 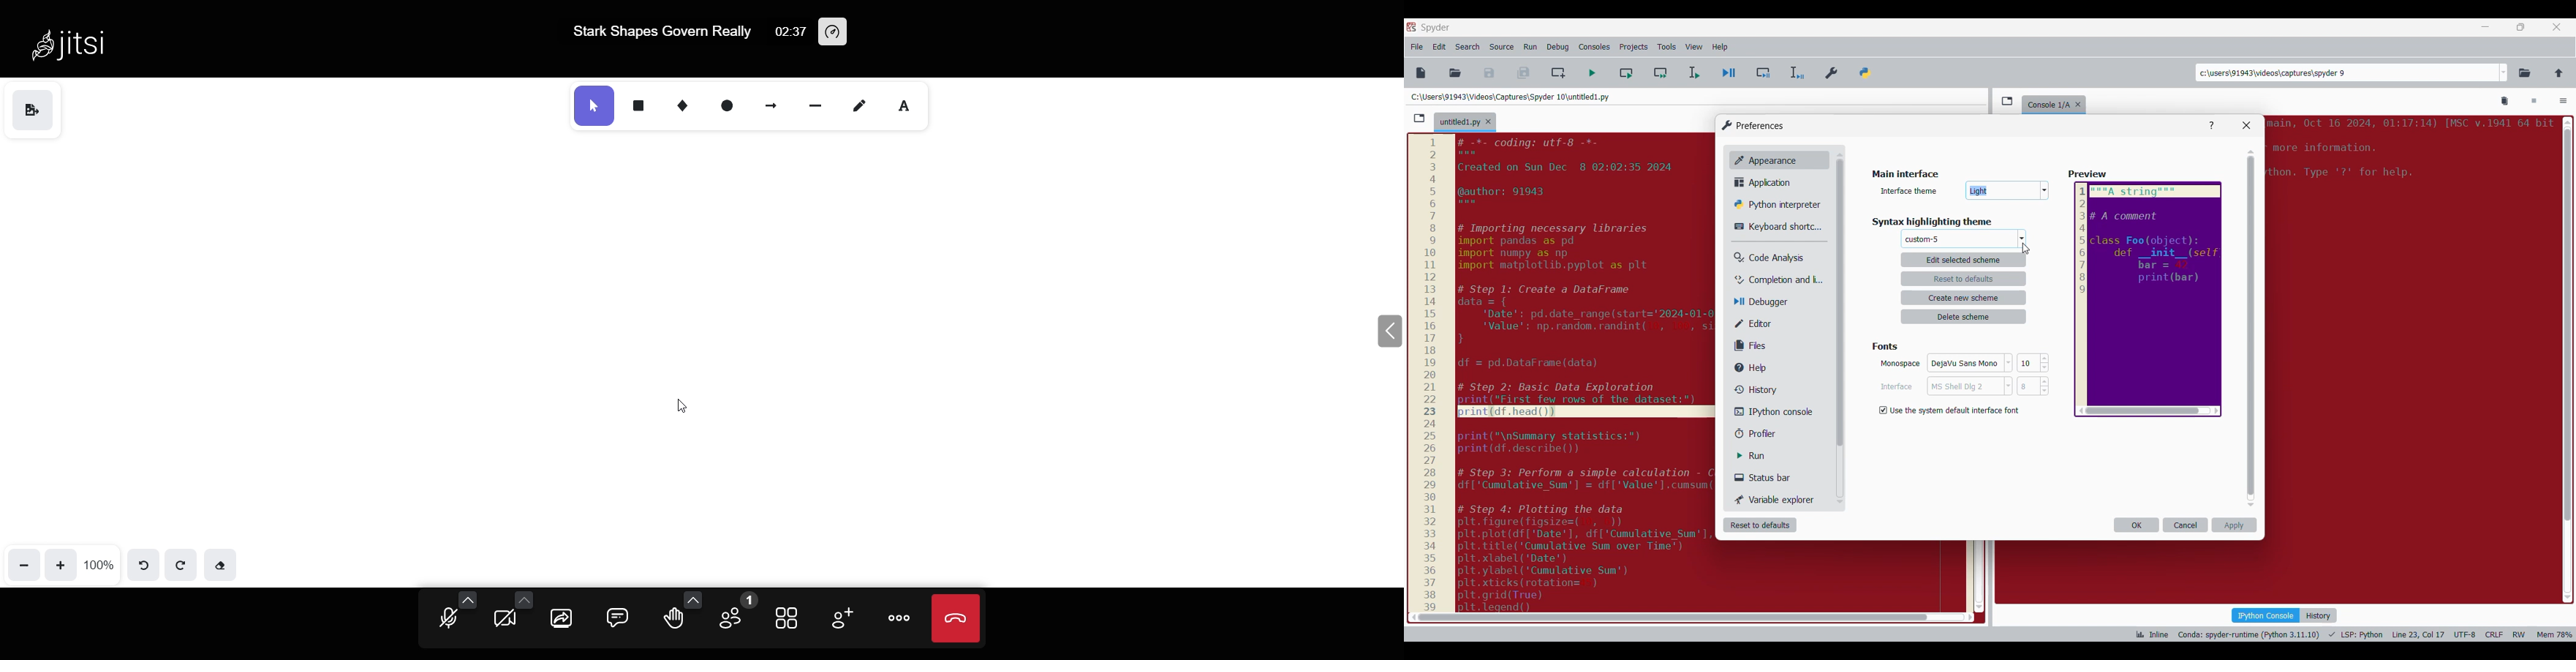 What do you see at coordinates (1966, 222) in the screenshot?
I see `Respective section title` at bounding box center [1966, 222].